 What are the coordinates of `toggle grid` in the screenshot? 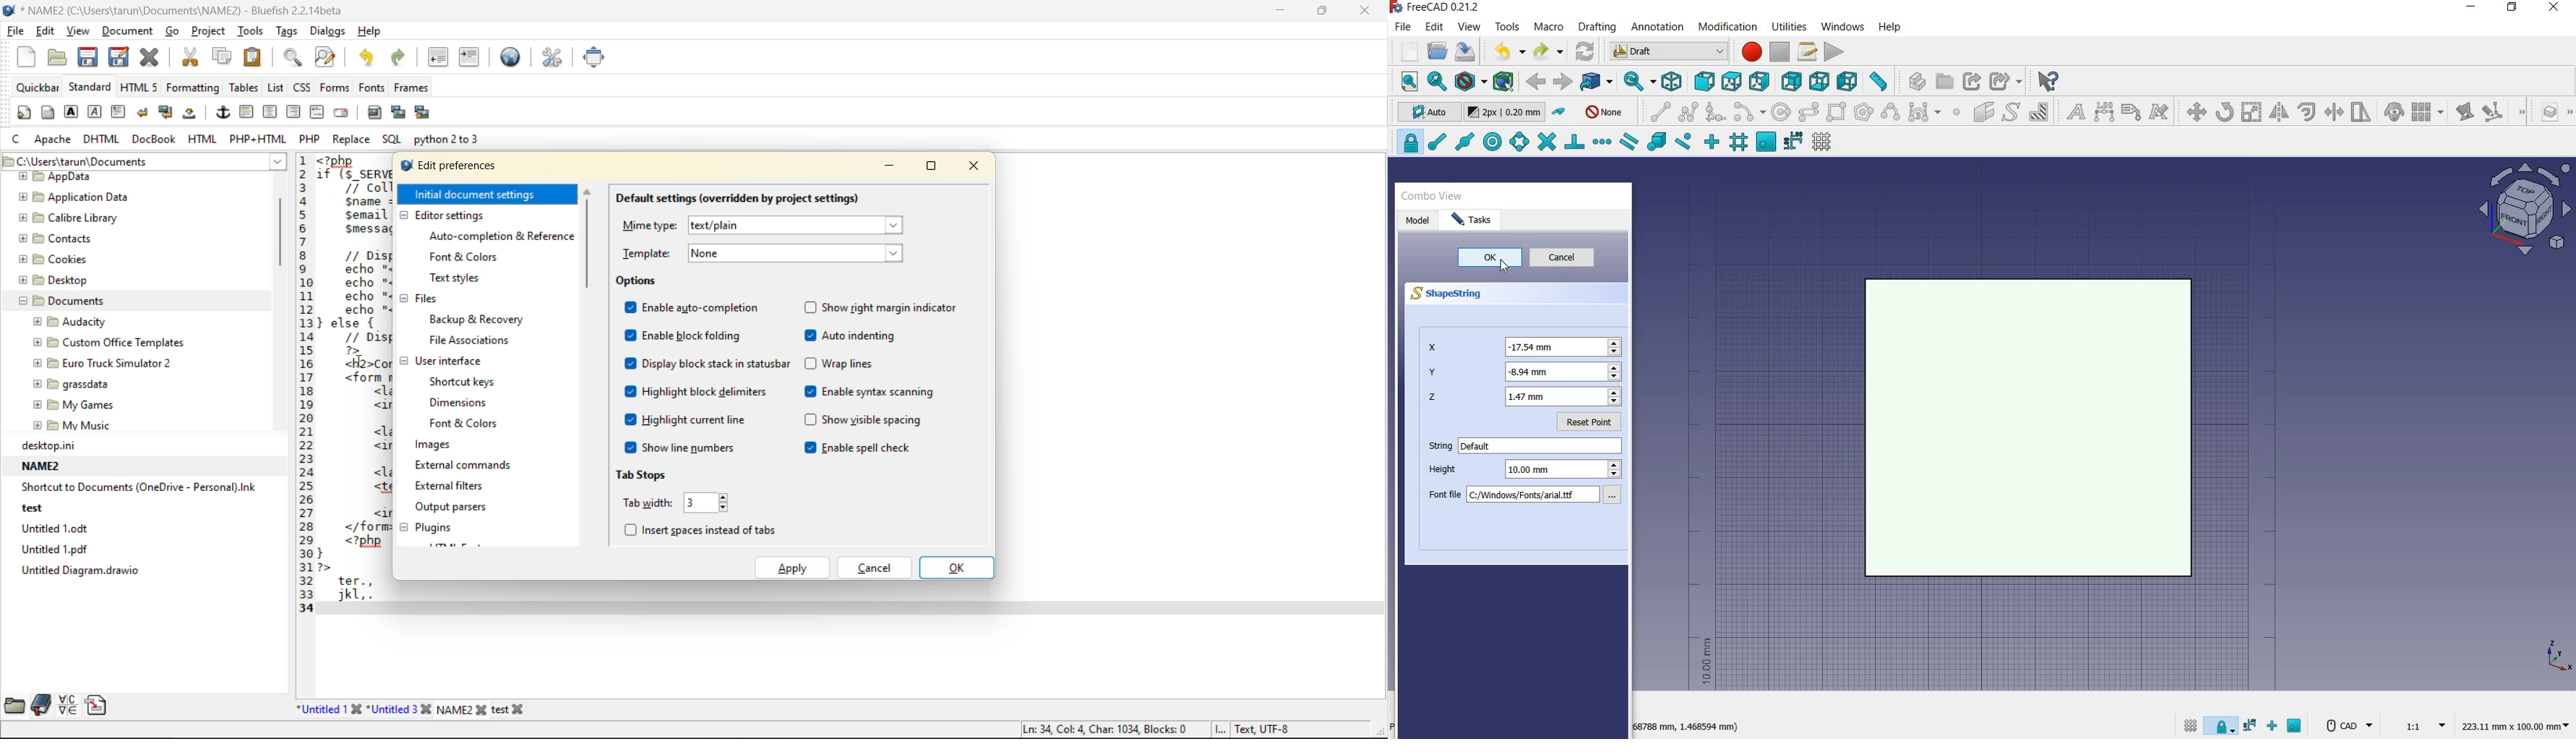 It's located at (1824, 142).